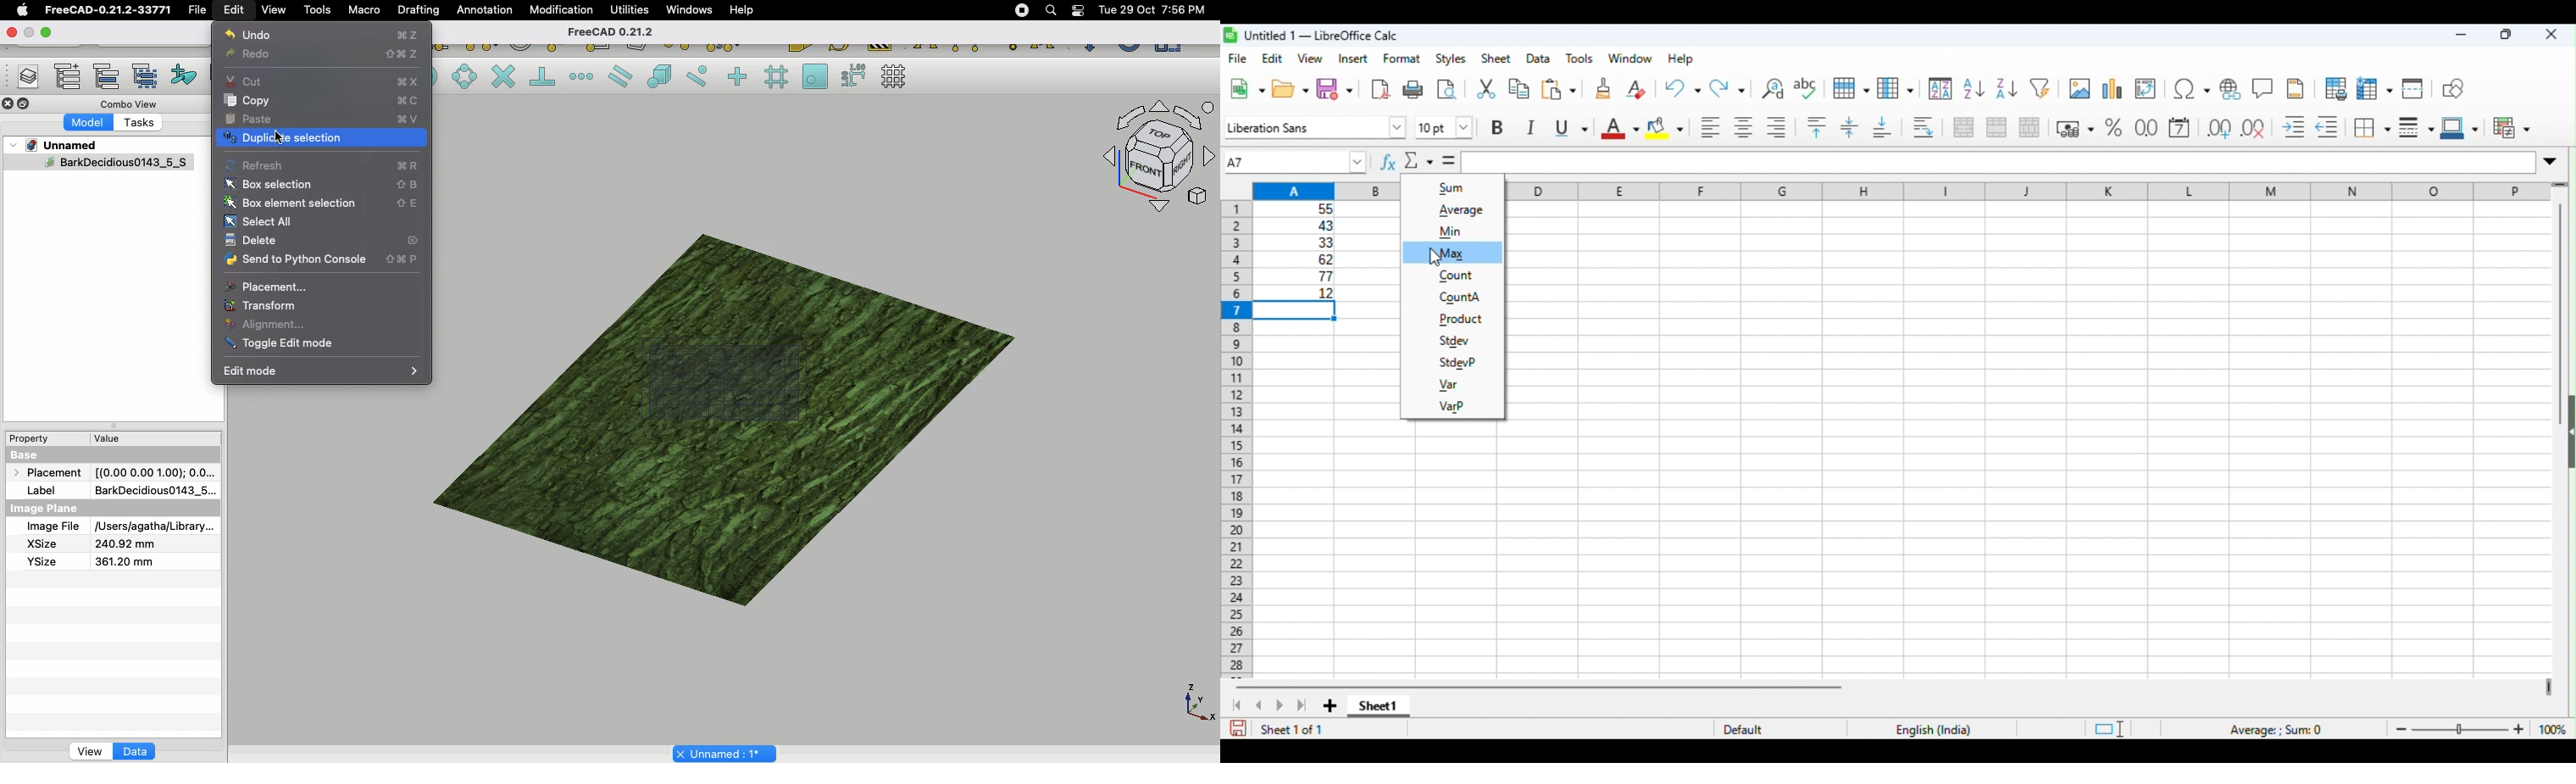 The image size is (2576, 784). I want to click on Placement, so click(51, 474).